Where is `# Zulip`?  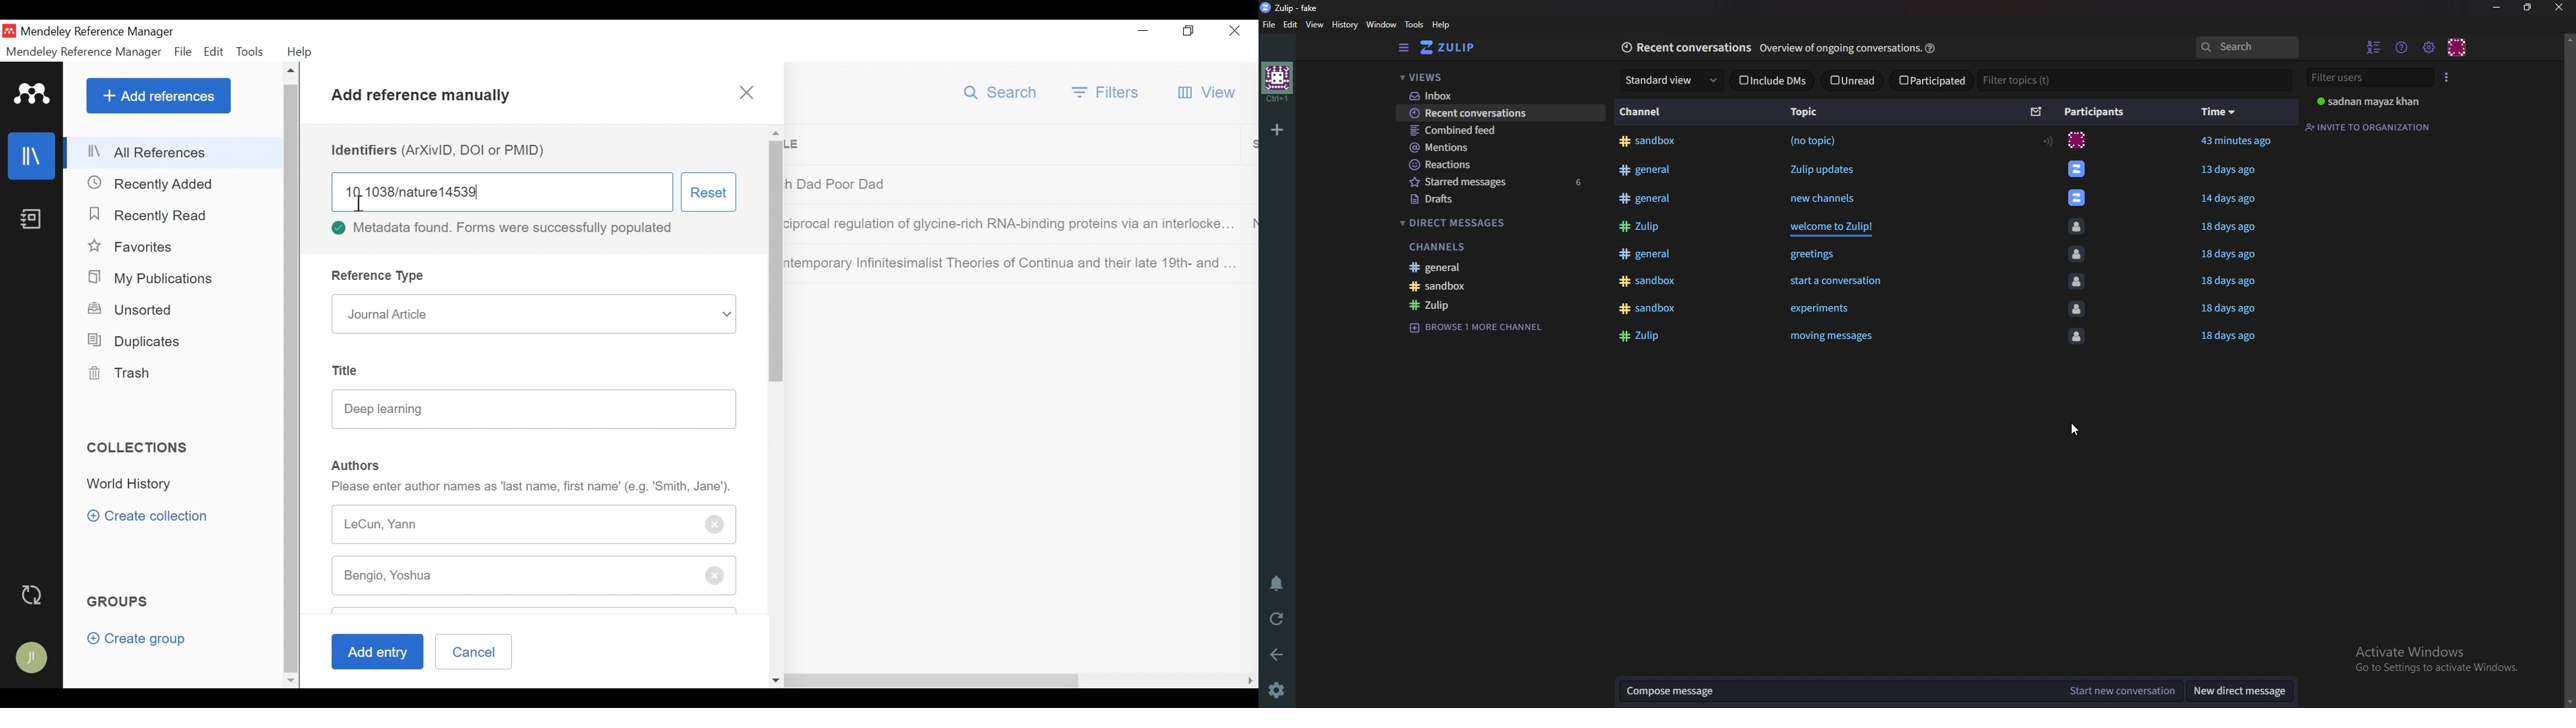 # Zulip is located at coordinates (1644, 226).